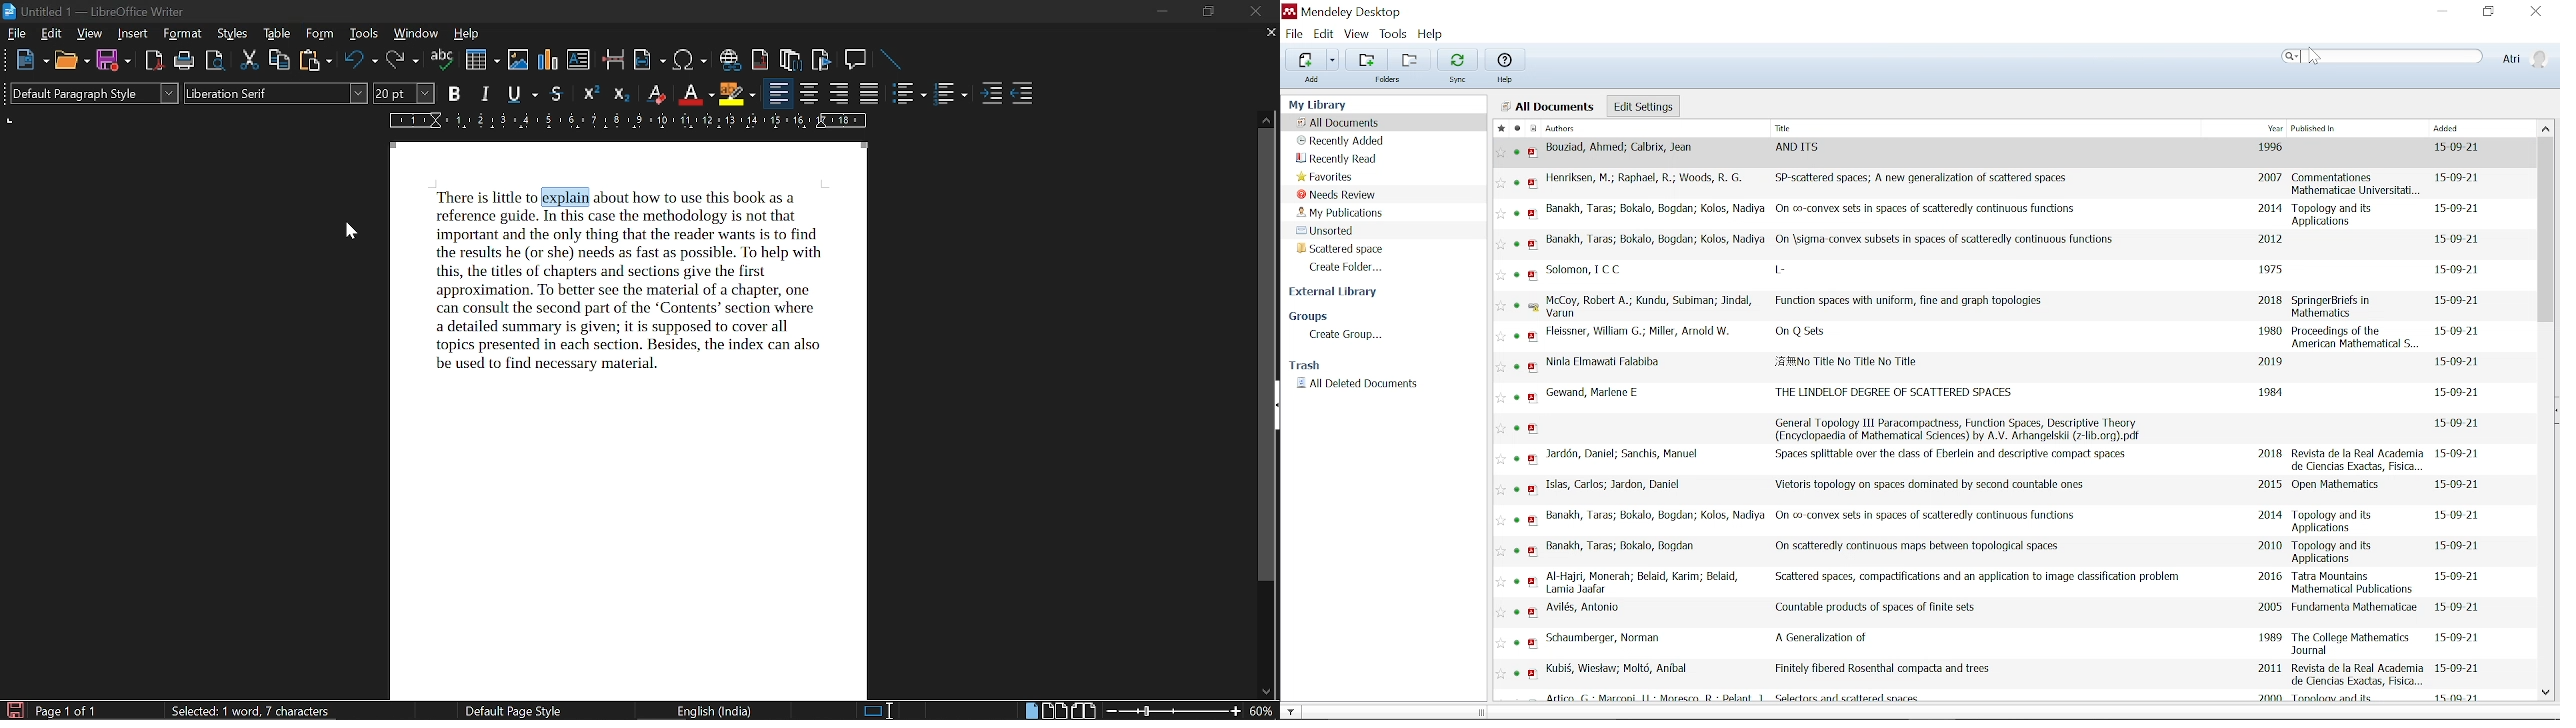 This screenshot has width=2576, height=728. What do you see at coordinates (2007, 337) in the screenshot?
I see `Heissner, William G.; Miller, Arnold W. On Q Sets 1980 Proceedings of the American Mathematical S. 15-09-21` at bounding box center [2007, 337].